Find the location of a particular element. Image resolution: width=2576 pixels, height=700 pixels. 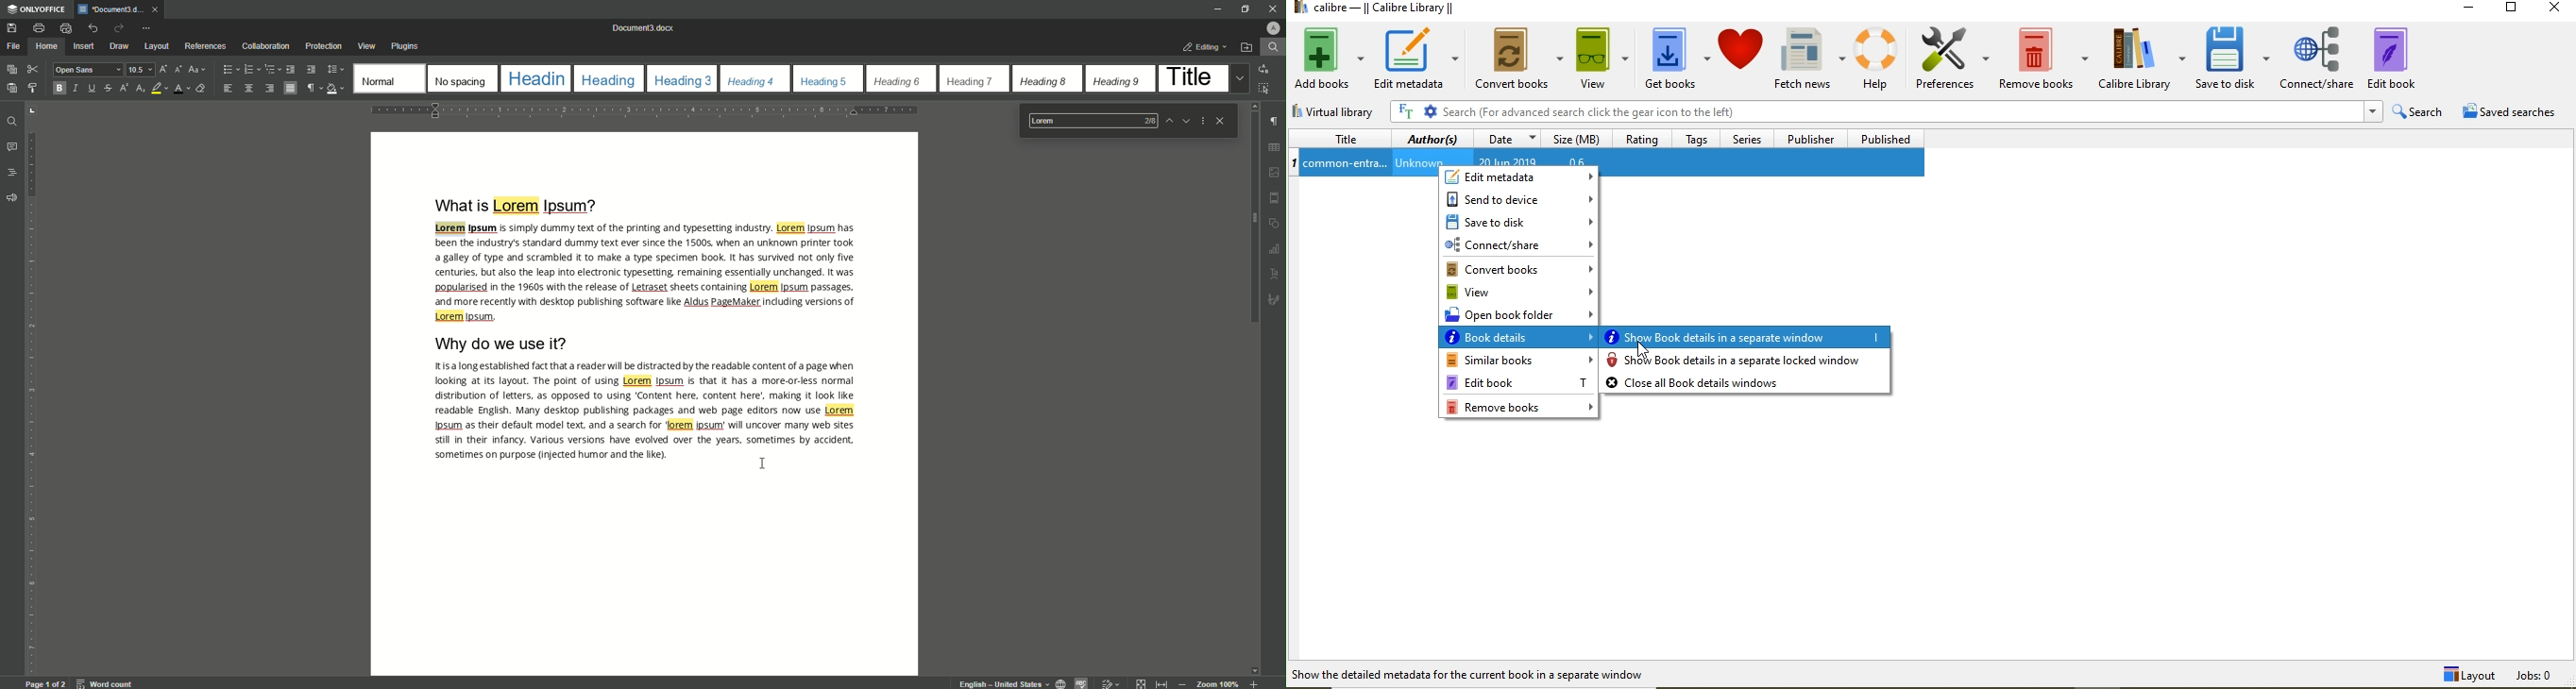

View is located at coordinates (366, 46).